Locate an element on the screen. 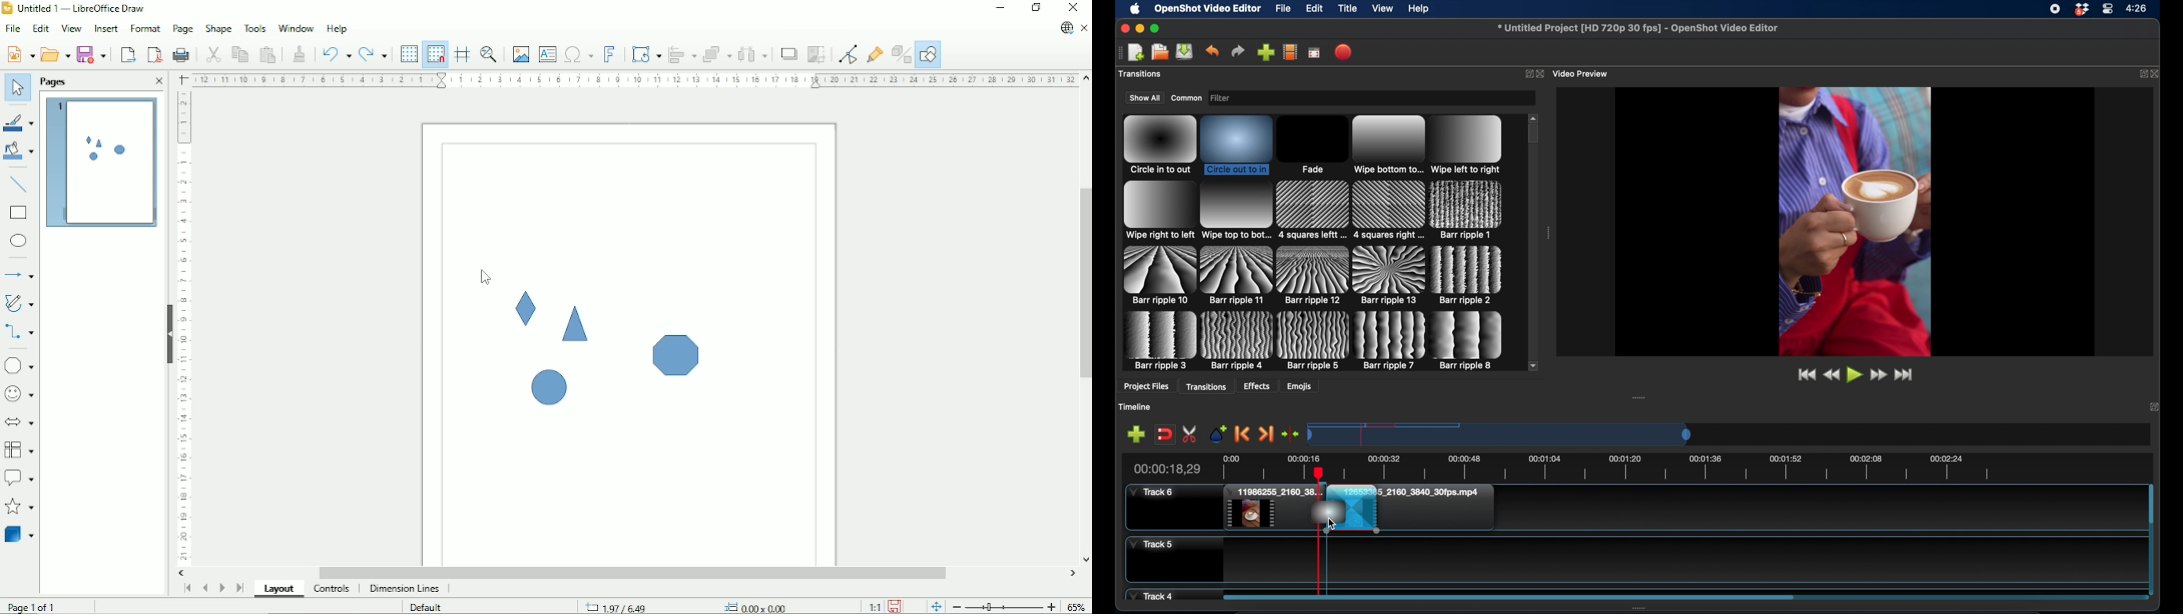 The height and width of the screenshot is (616, 2184). transition is located at coordinates (1312, 145).